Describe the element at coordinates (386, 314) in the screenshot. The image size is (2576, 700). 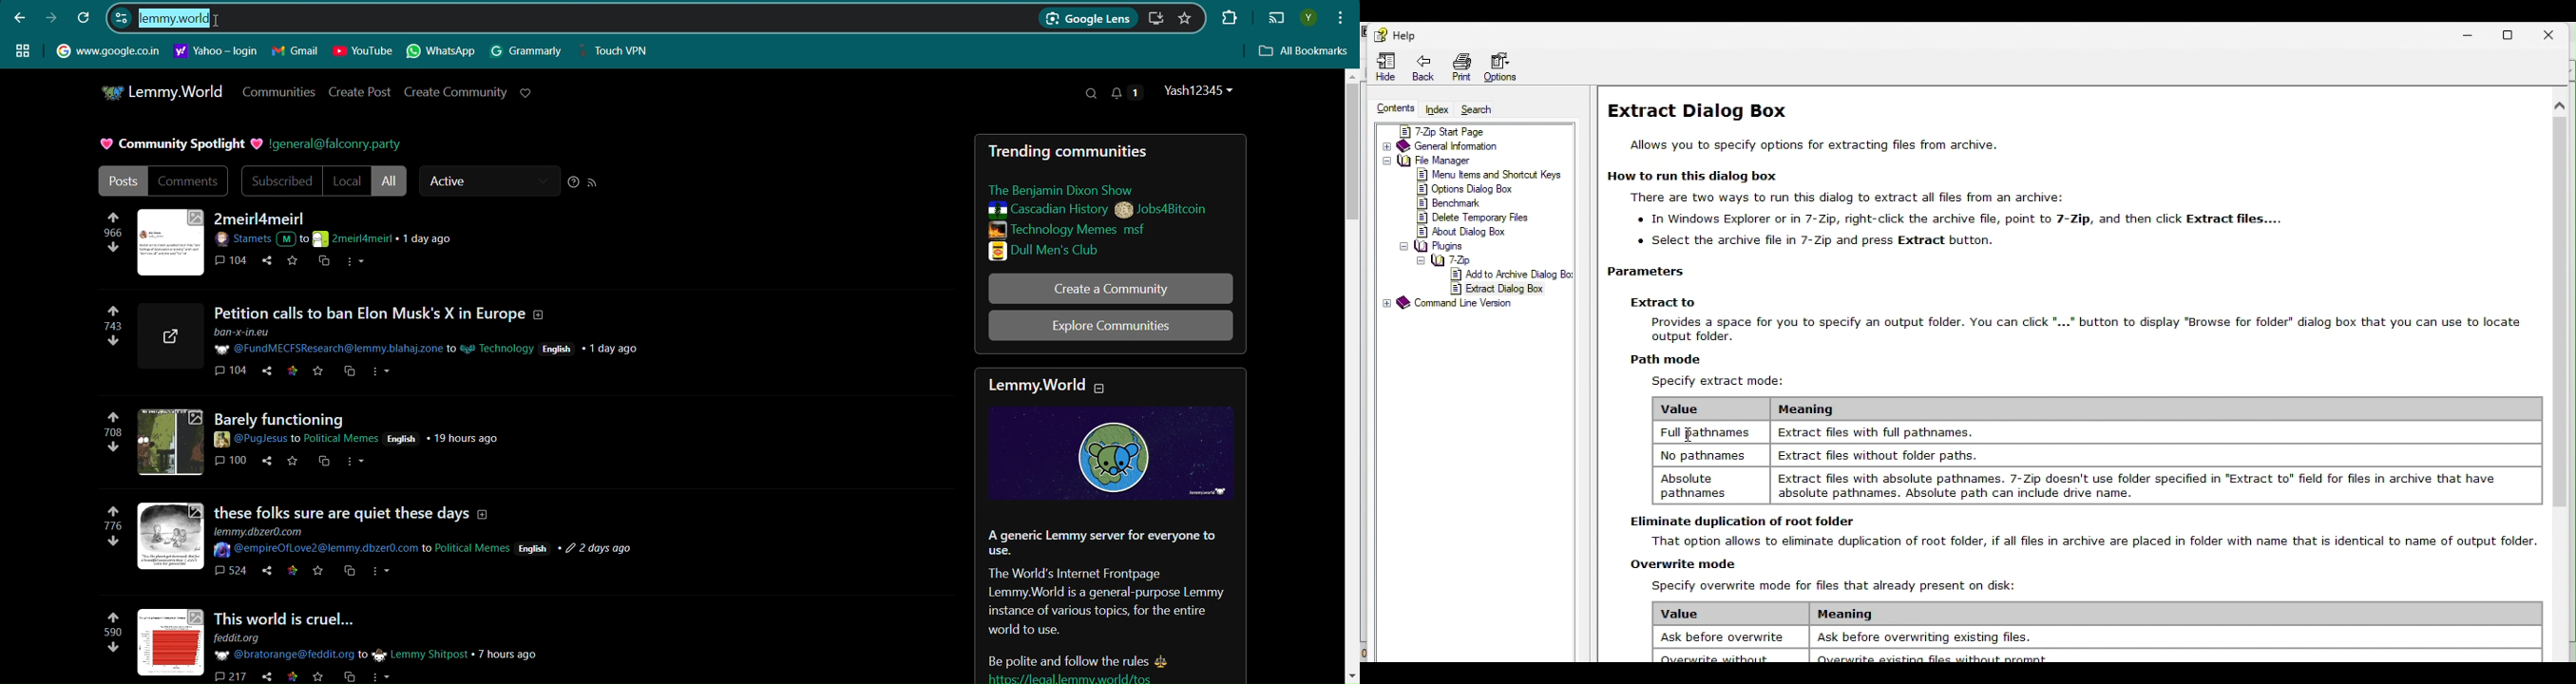
I see `Petition calls to ban Elon Musk's X in Europe` at that location.